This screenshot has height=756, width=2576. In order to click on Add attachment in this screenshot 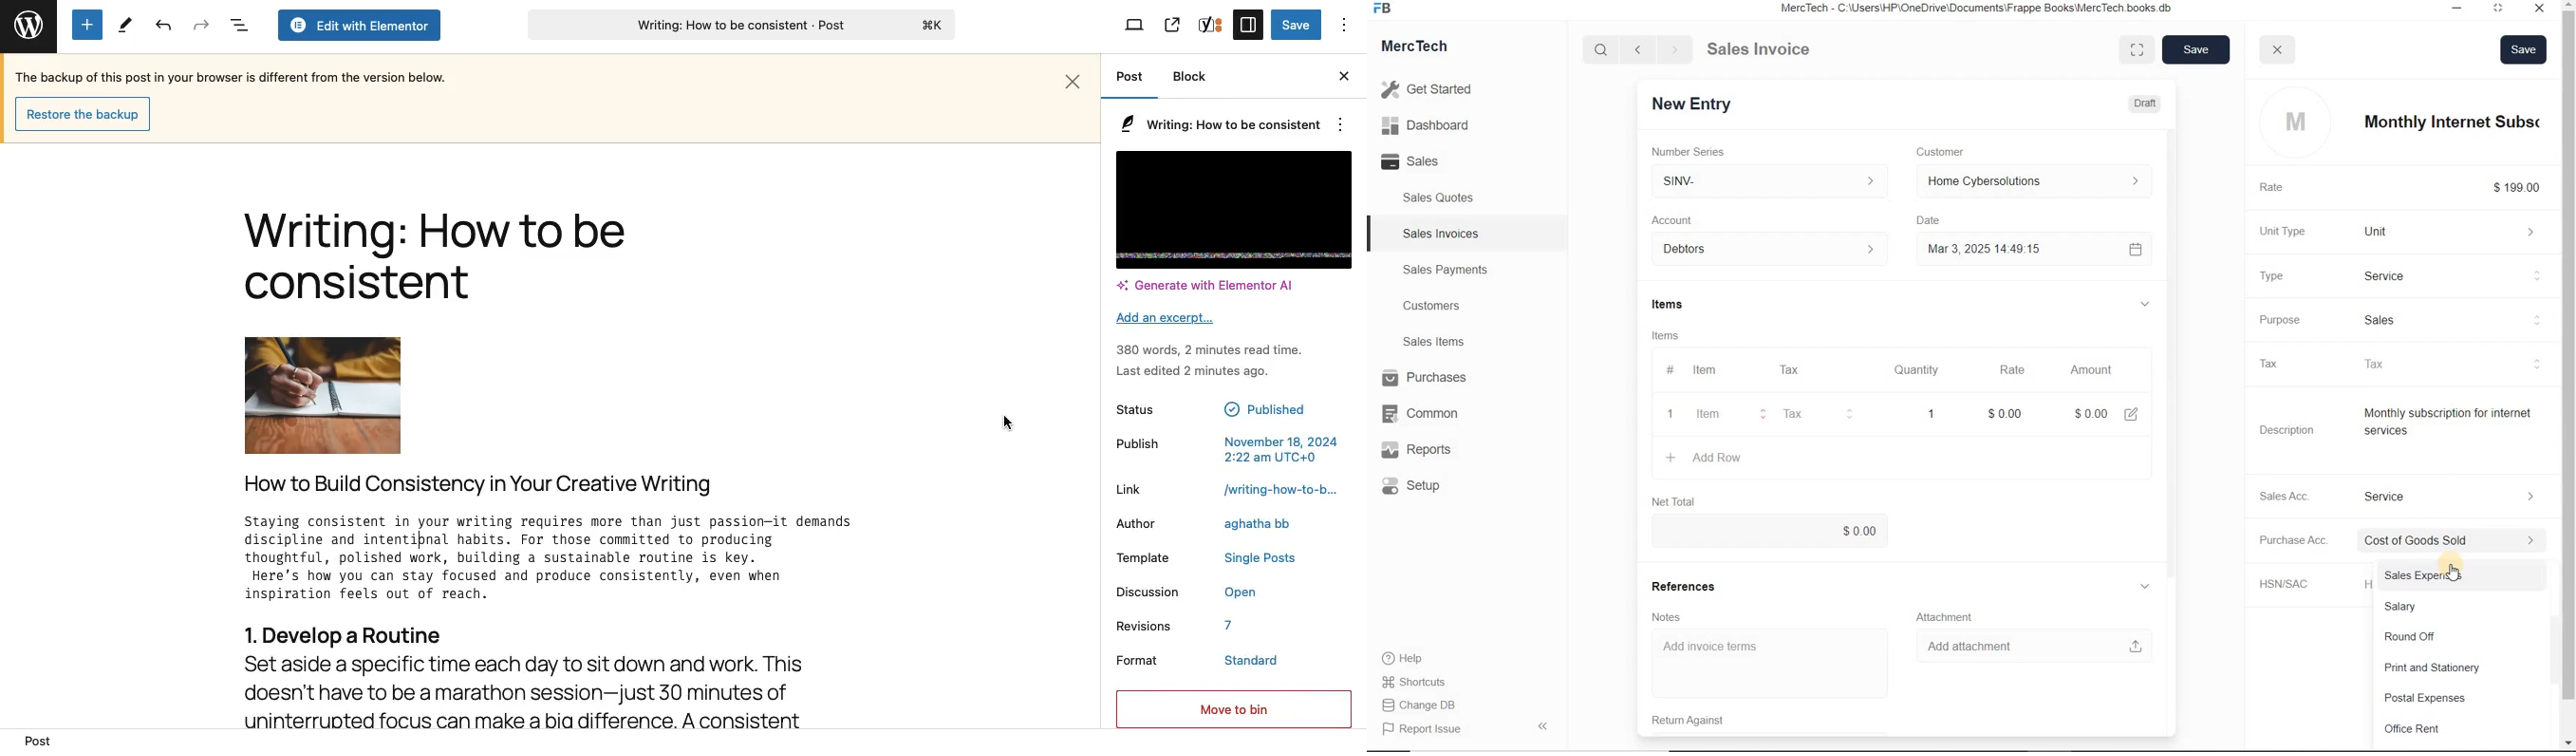, I will do `click(2034, 645)`.